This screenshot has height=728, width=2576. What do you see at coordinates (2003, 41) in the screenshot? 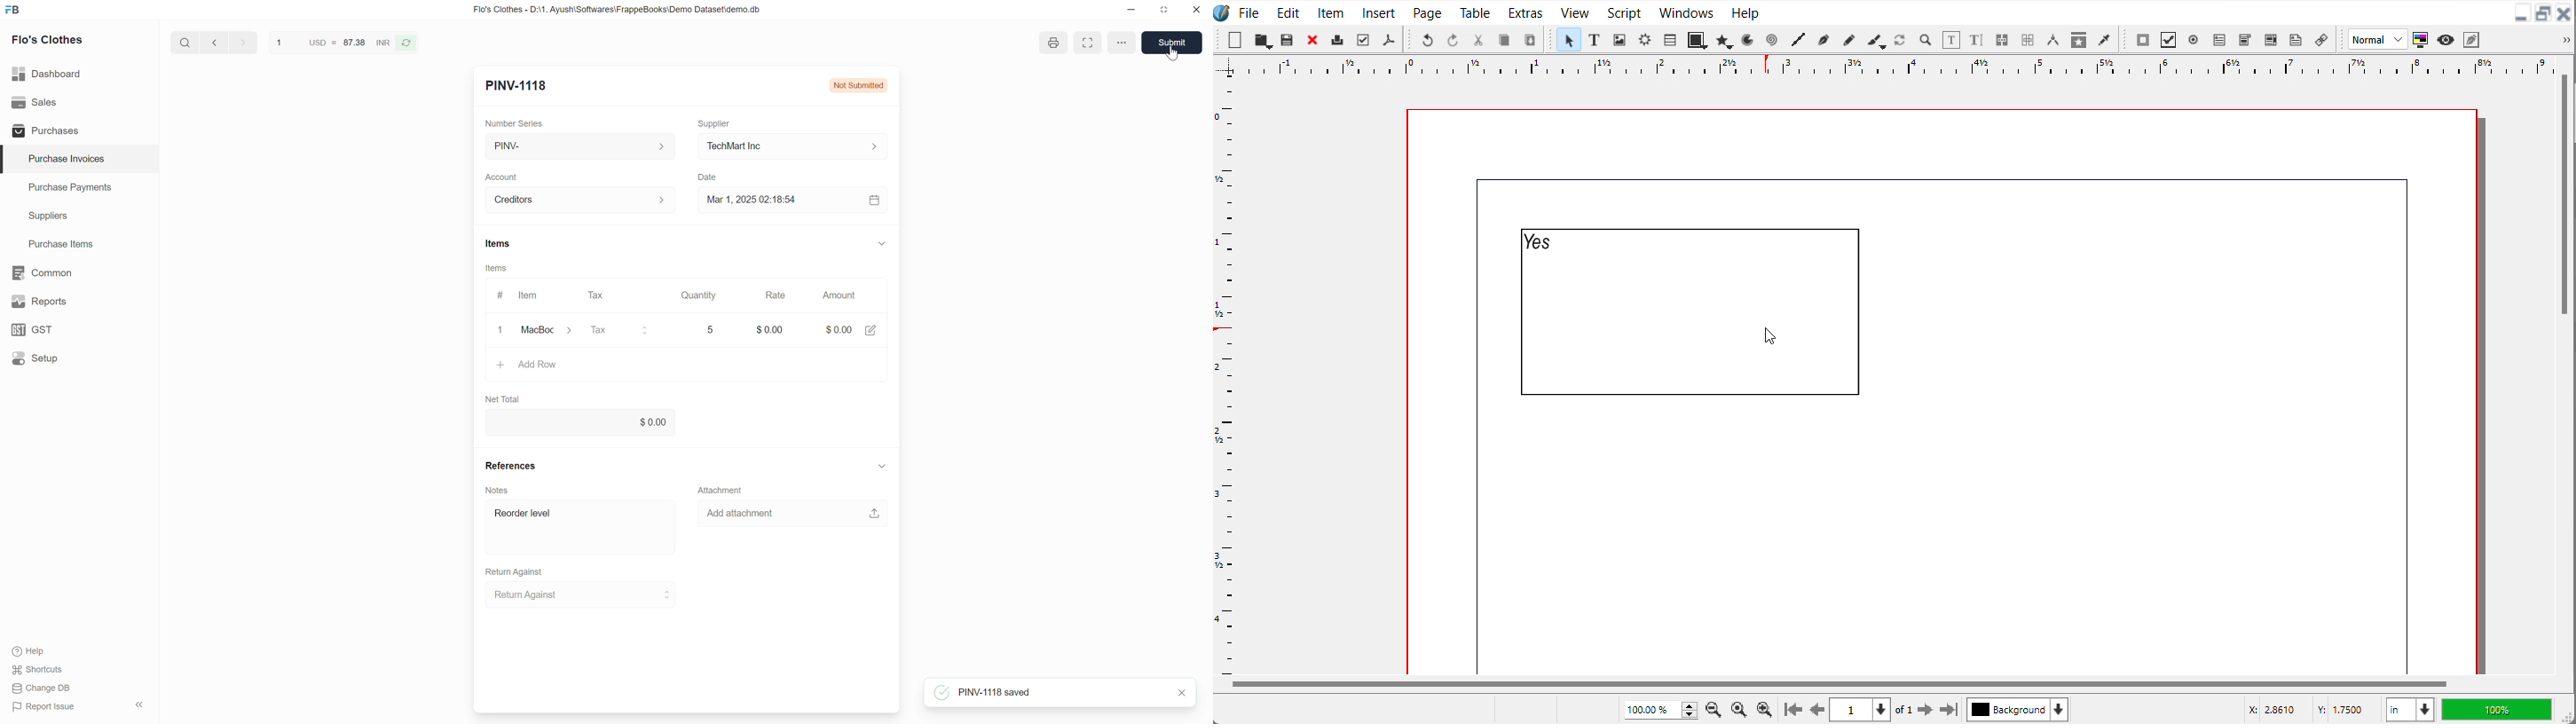
I see `Link text frame` at bounding box center [2003, 41].